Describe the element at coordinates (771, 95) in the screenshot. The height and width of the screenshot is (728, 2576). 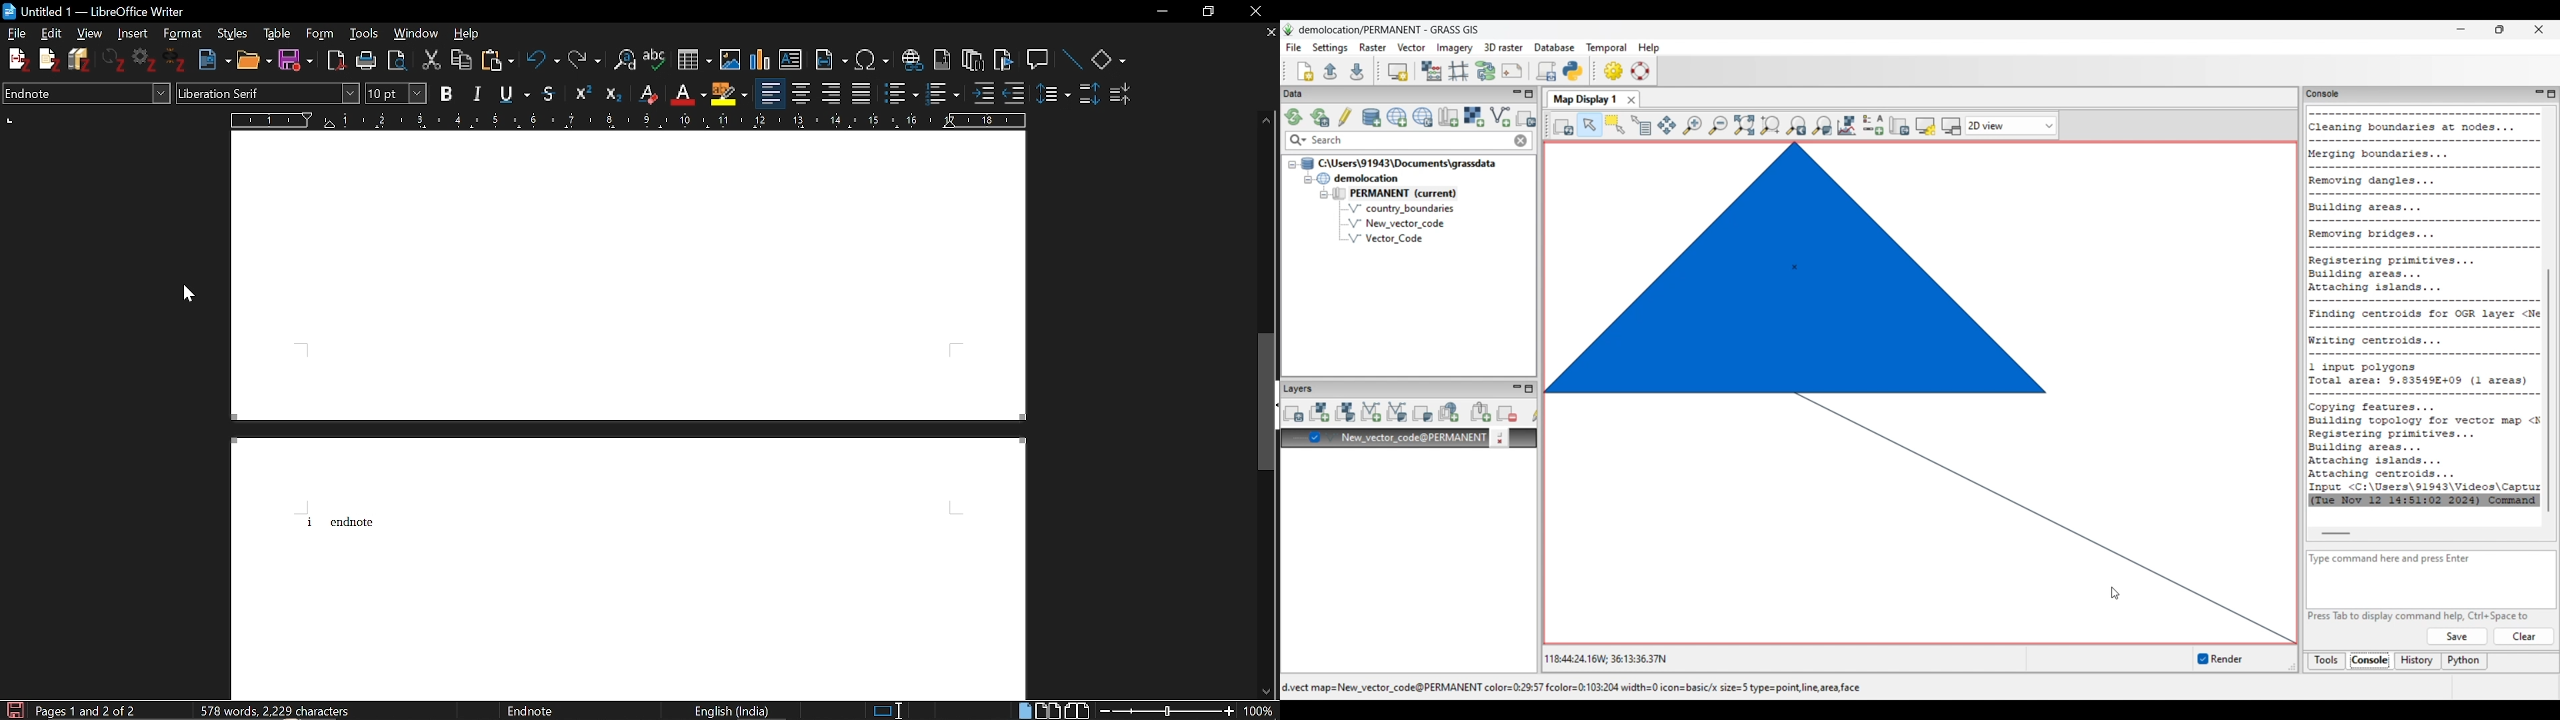
I see `Align left` at that location.